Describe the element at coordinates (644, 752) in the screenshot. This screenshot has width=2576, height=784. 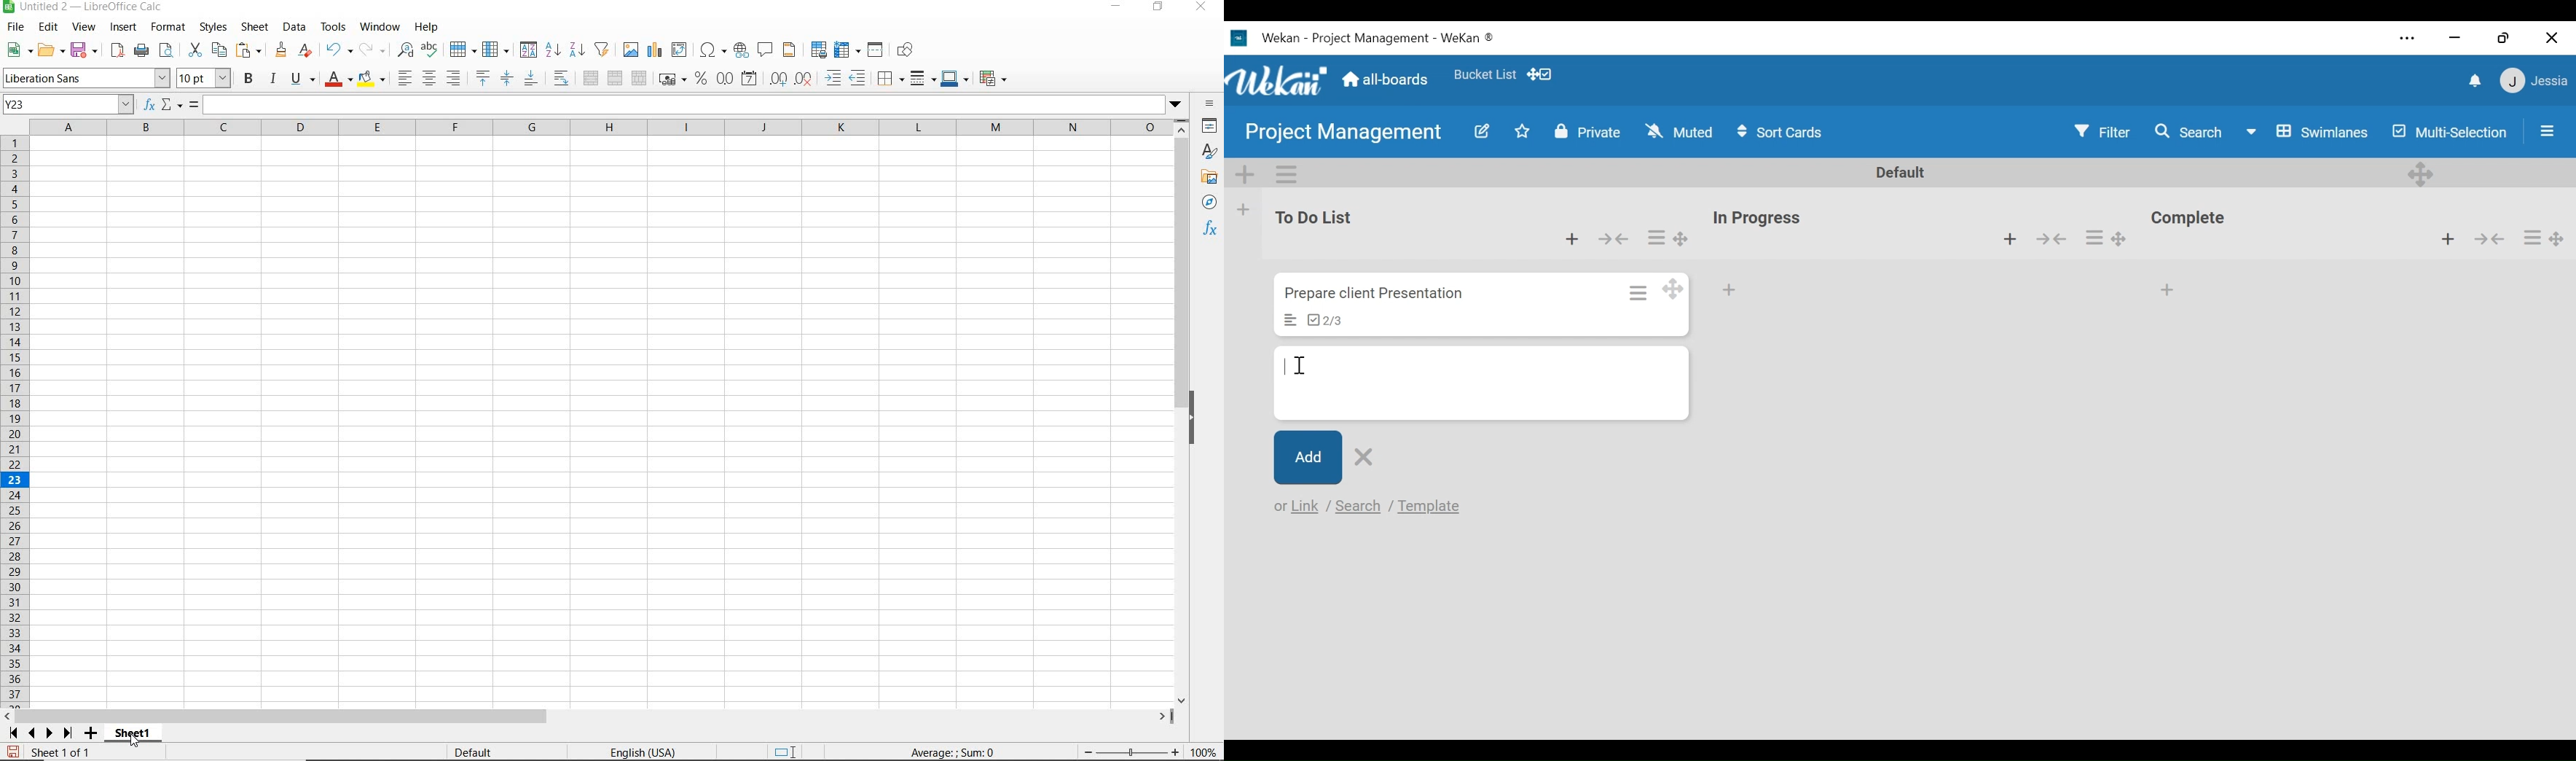
I see `TEXT LANGUAGE` at that location.